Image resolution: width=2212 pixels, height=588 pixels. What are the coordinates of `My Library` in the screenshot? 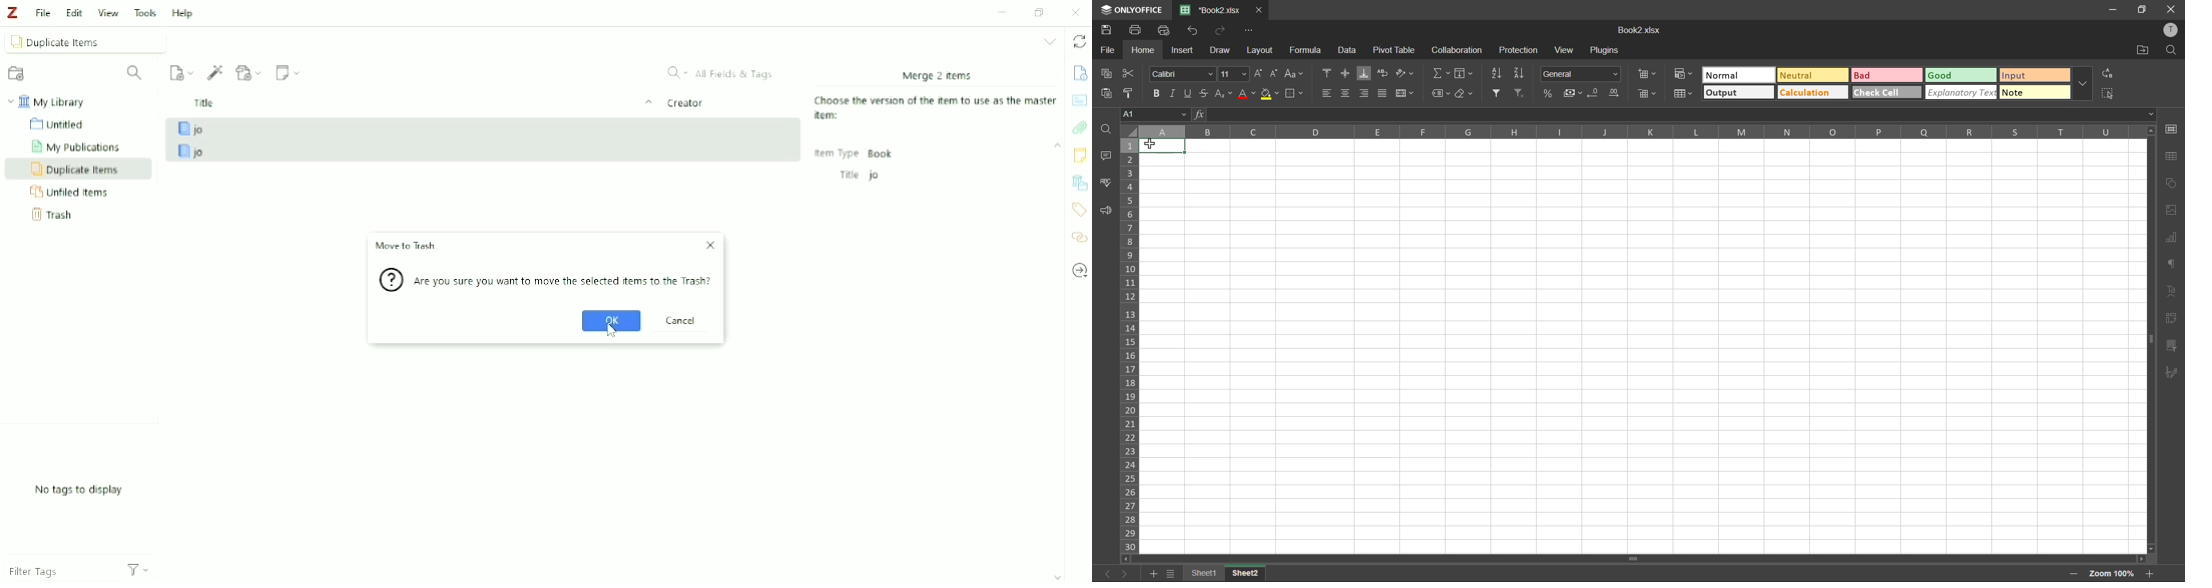 It's located at (51, 101).